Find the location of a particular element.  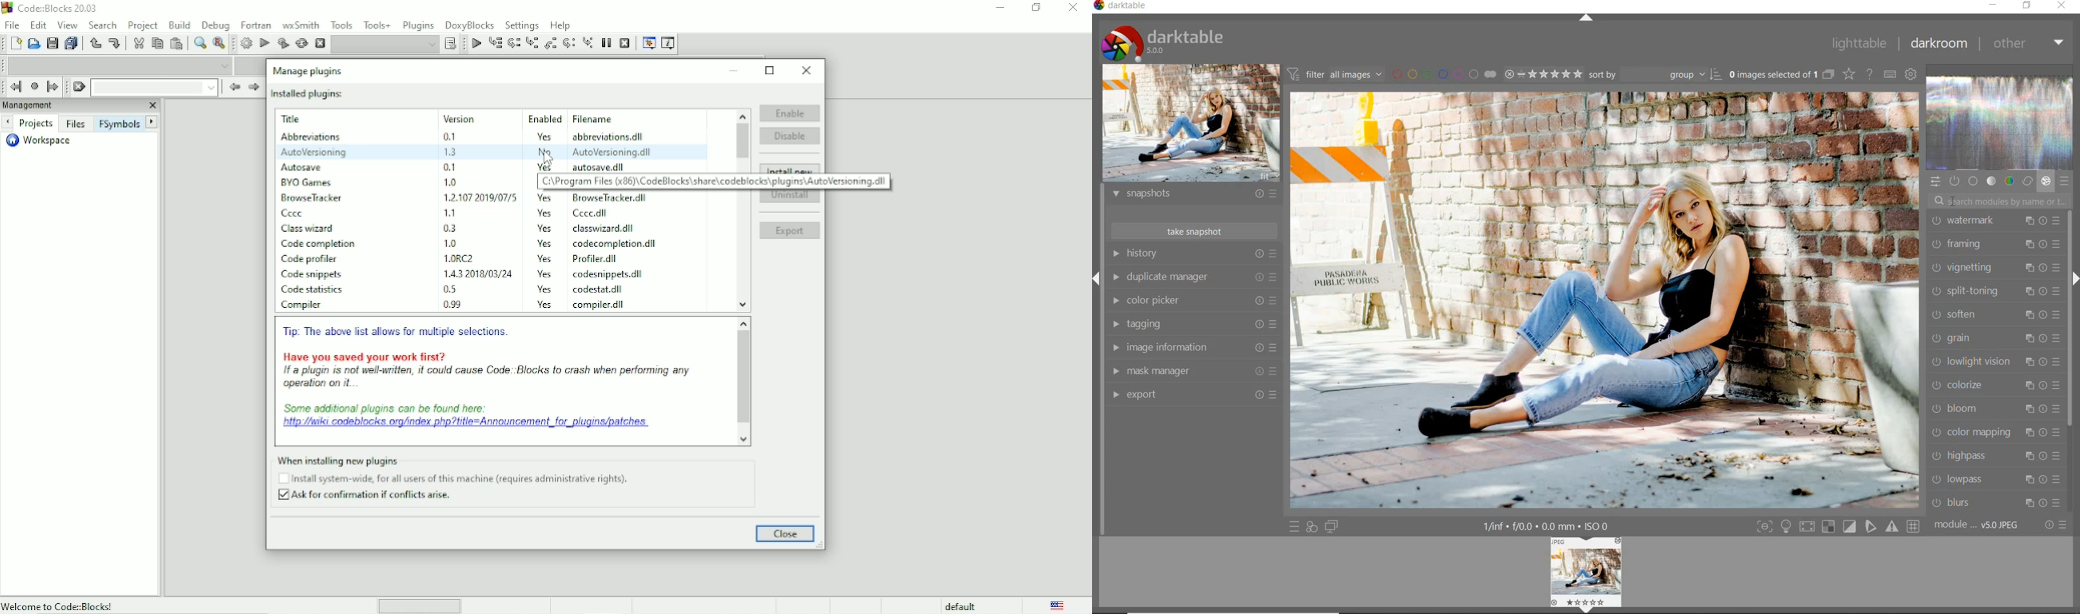

Abort is located at coordinates (319, 43).